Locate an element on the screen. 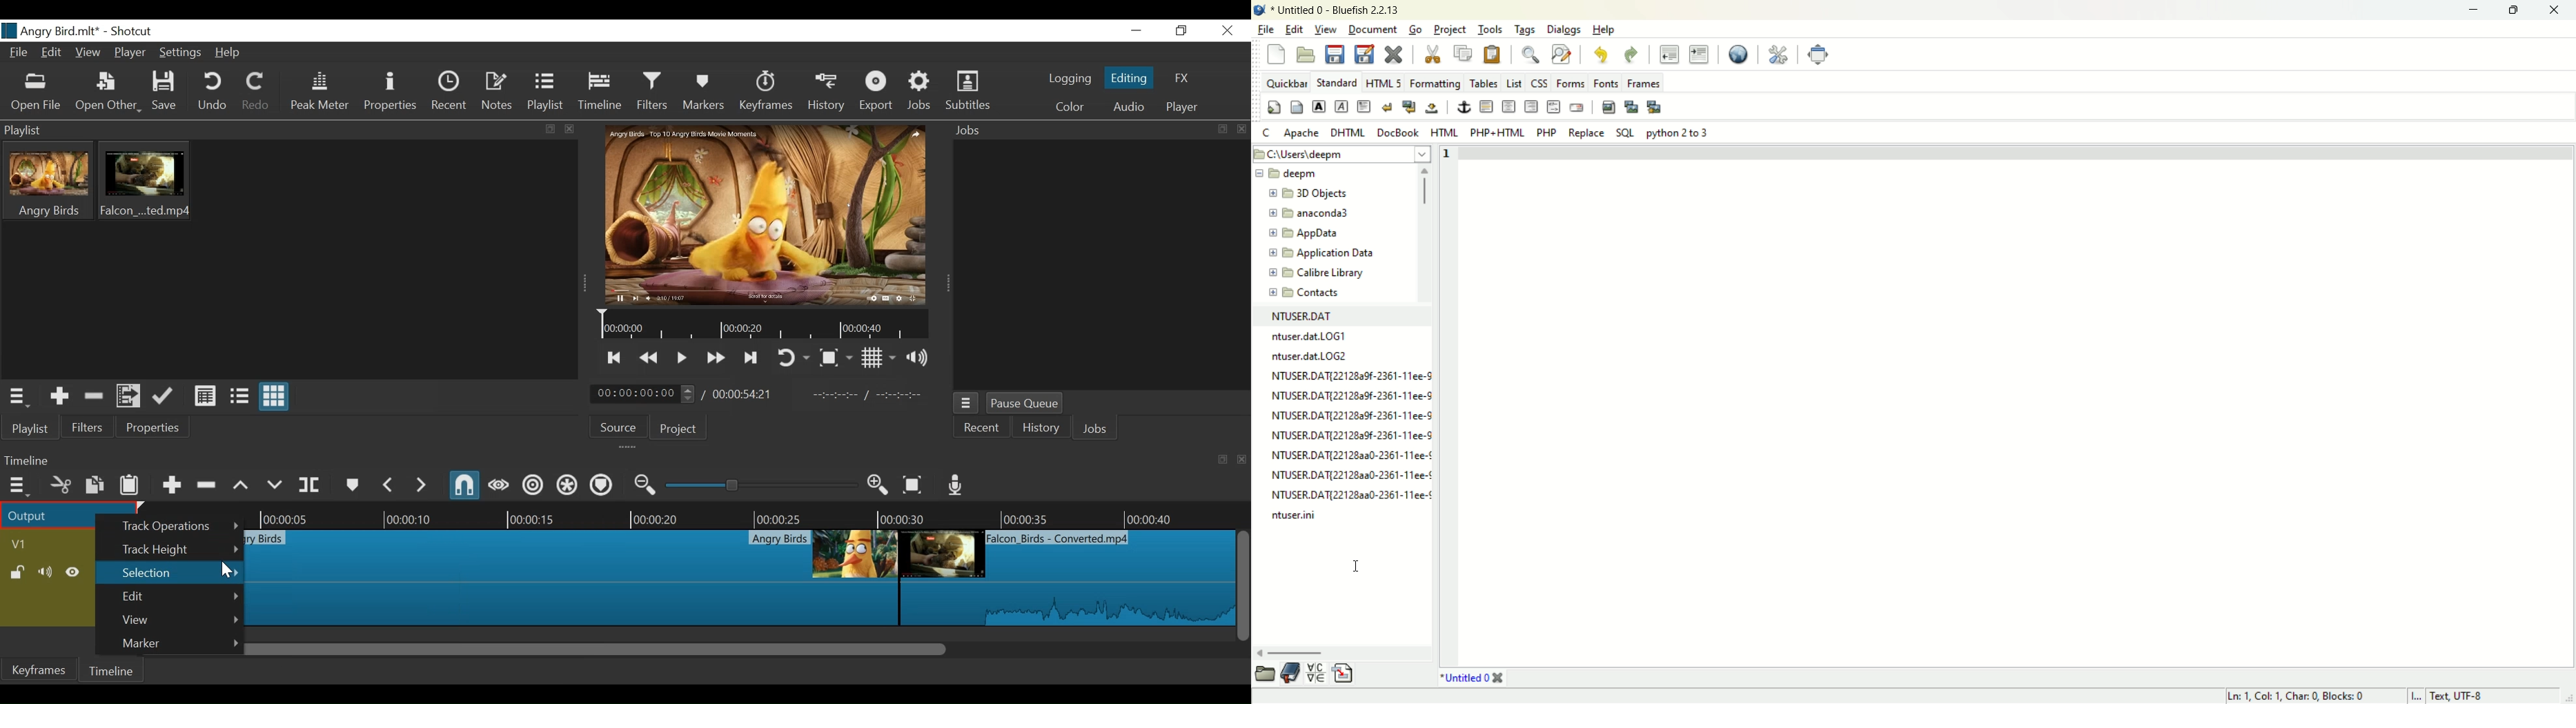 The width and height of the screenshot is (2576, 728). Notes is located at coordinates (499, 91).